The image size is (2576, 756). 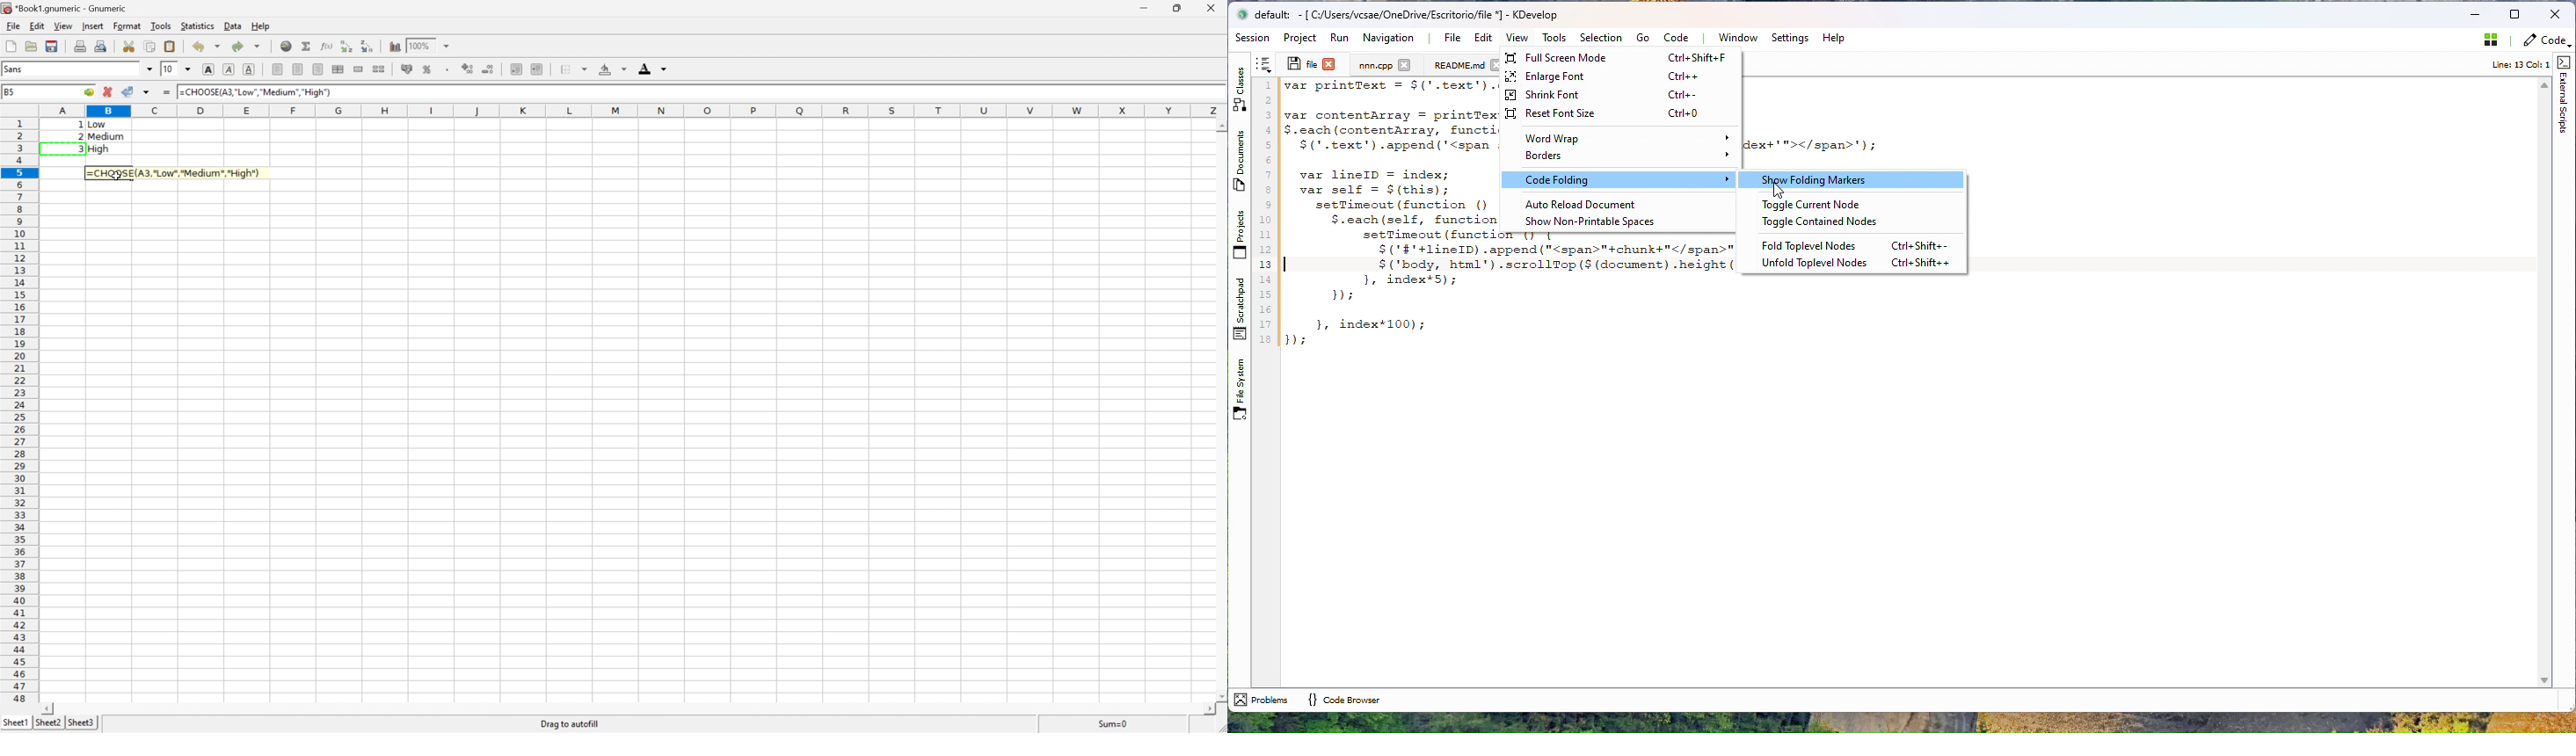 I want to click on Low, so click(x=102, y=125).